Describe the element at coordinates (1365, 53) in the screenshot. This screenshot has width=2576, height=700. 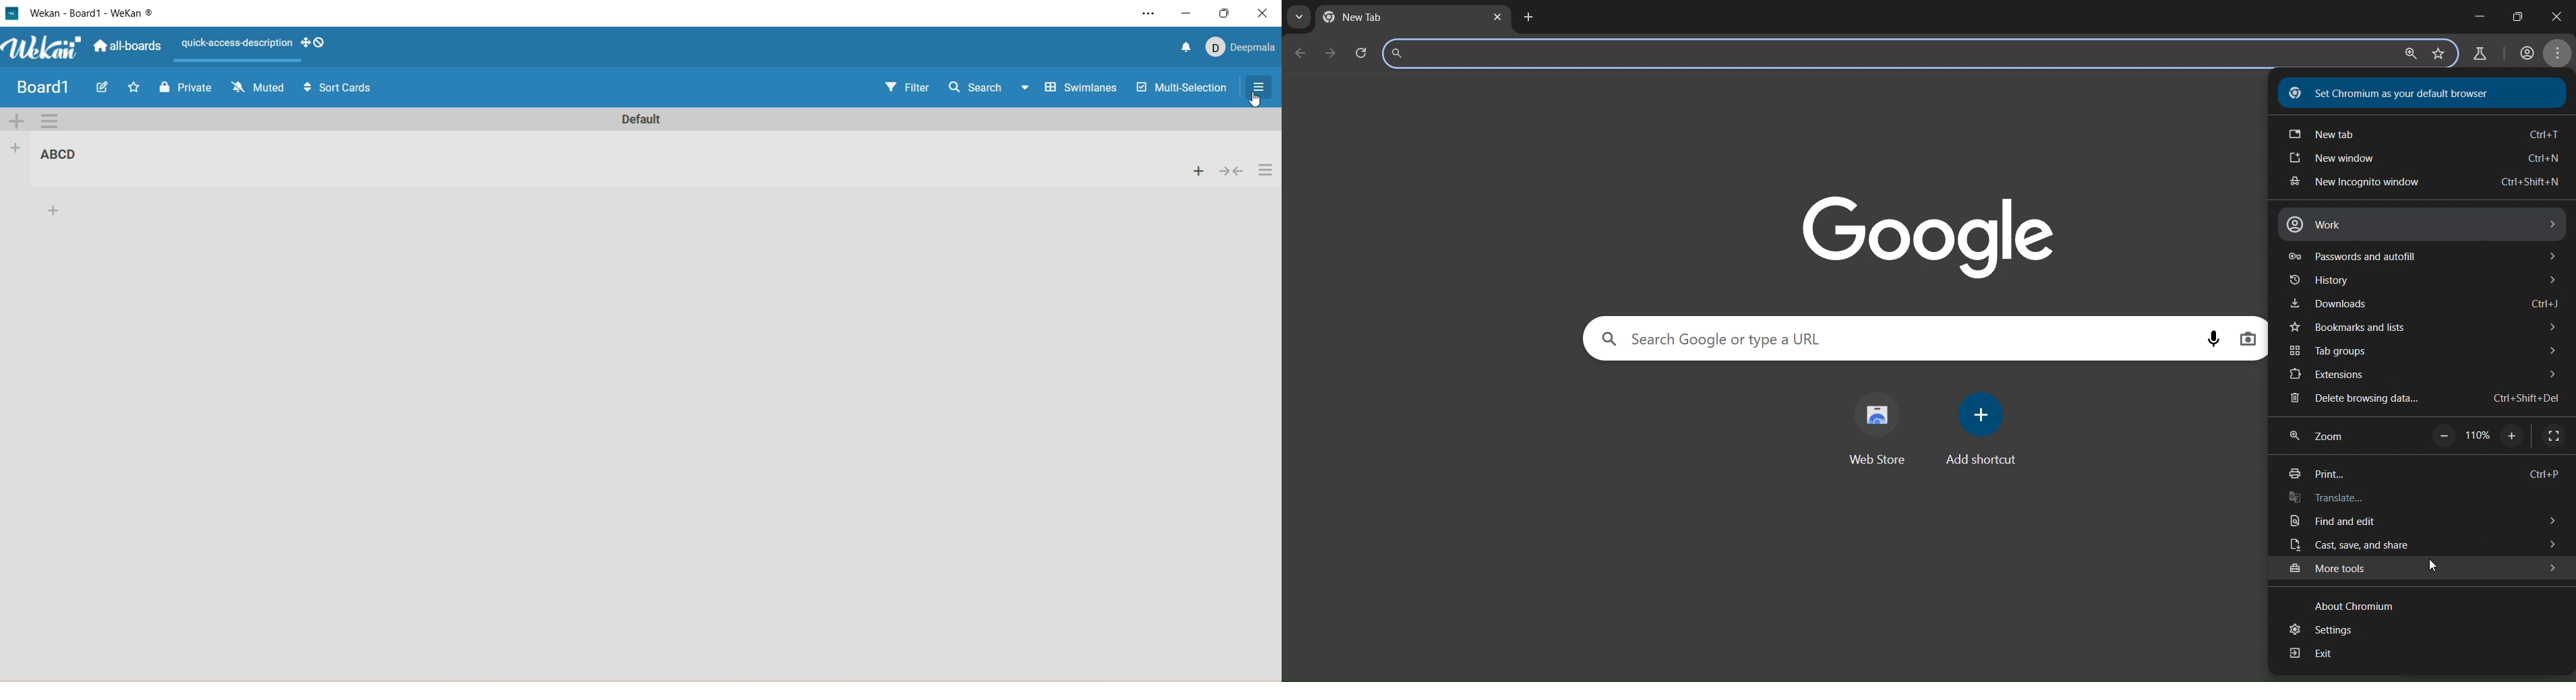
I see `reload` at that location.